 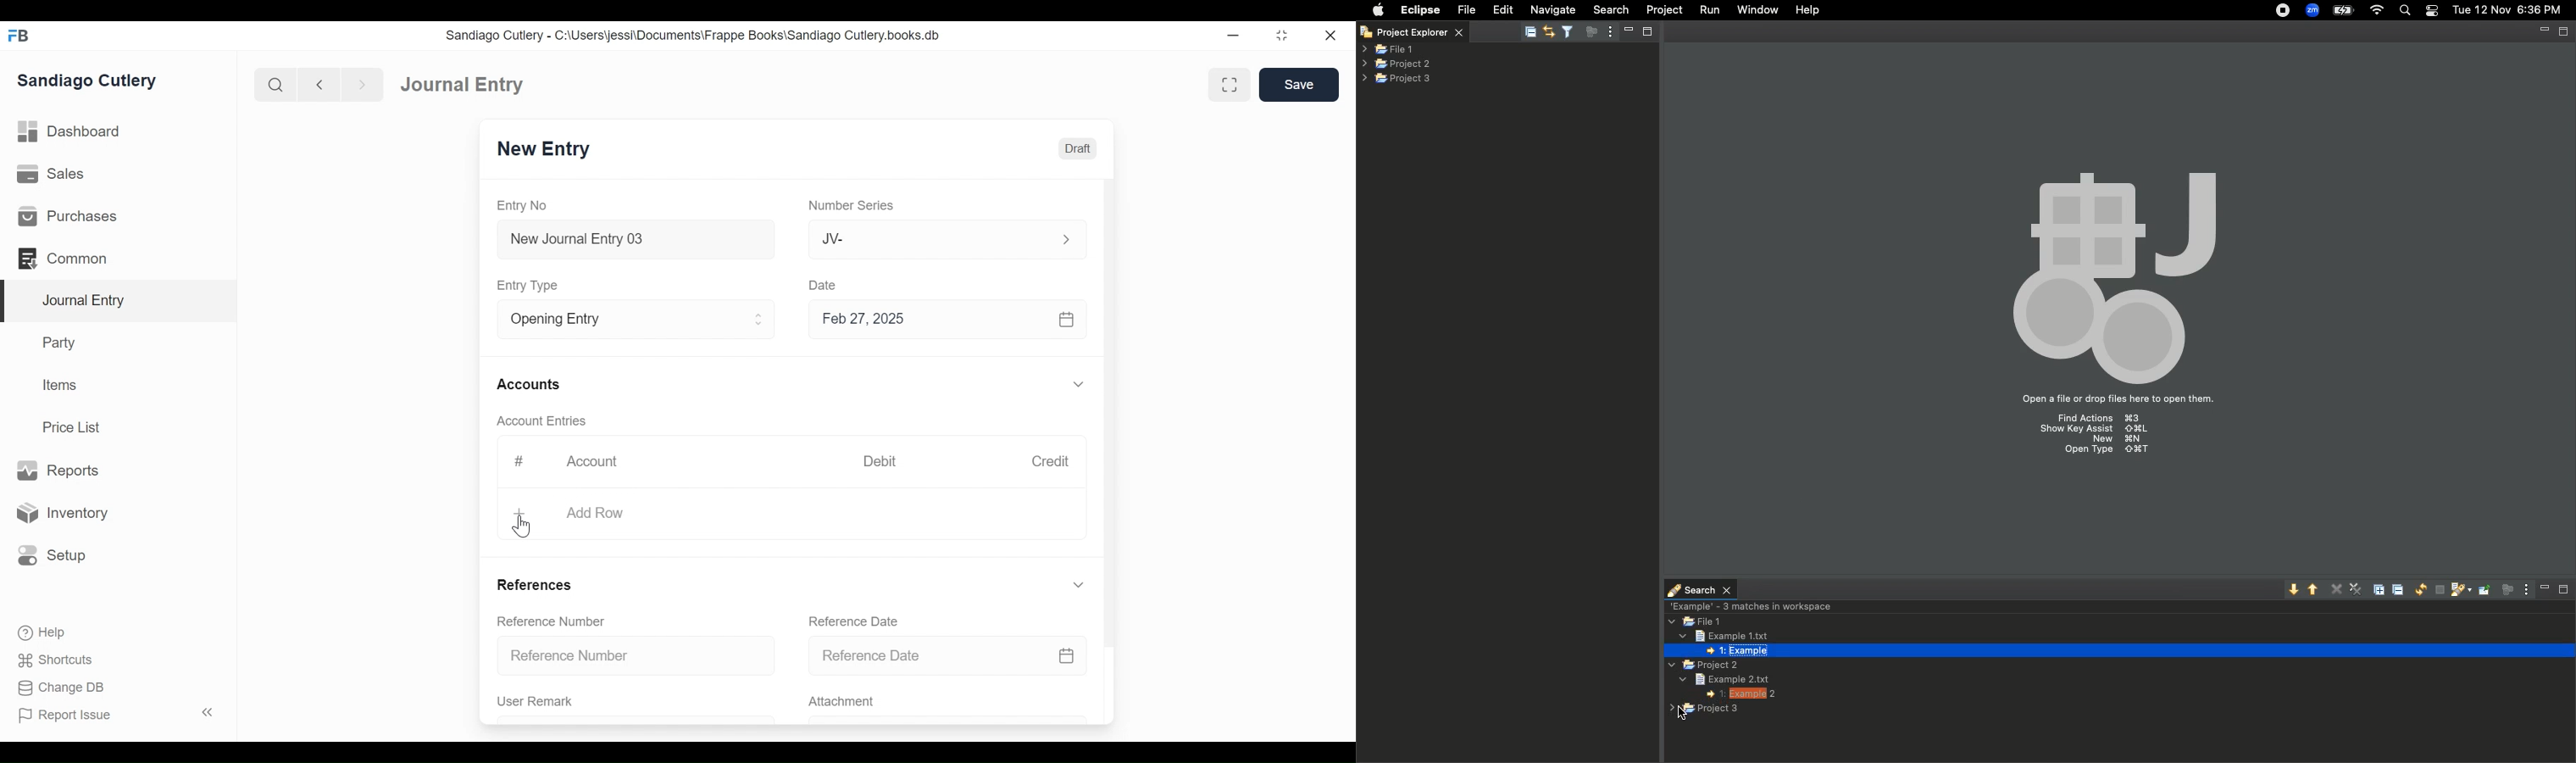 What do you see at coordinates (57, 662) in the screenshot?
I see `Shortcuts` at bounding box center [57, 662].